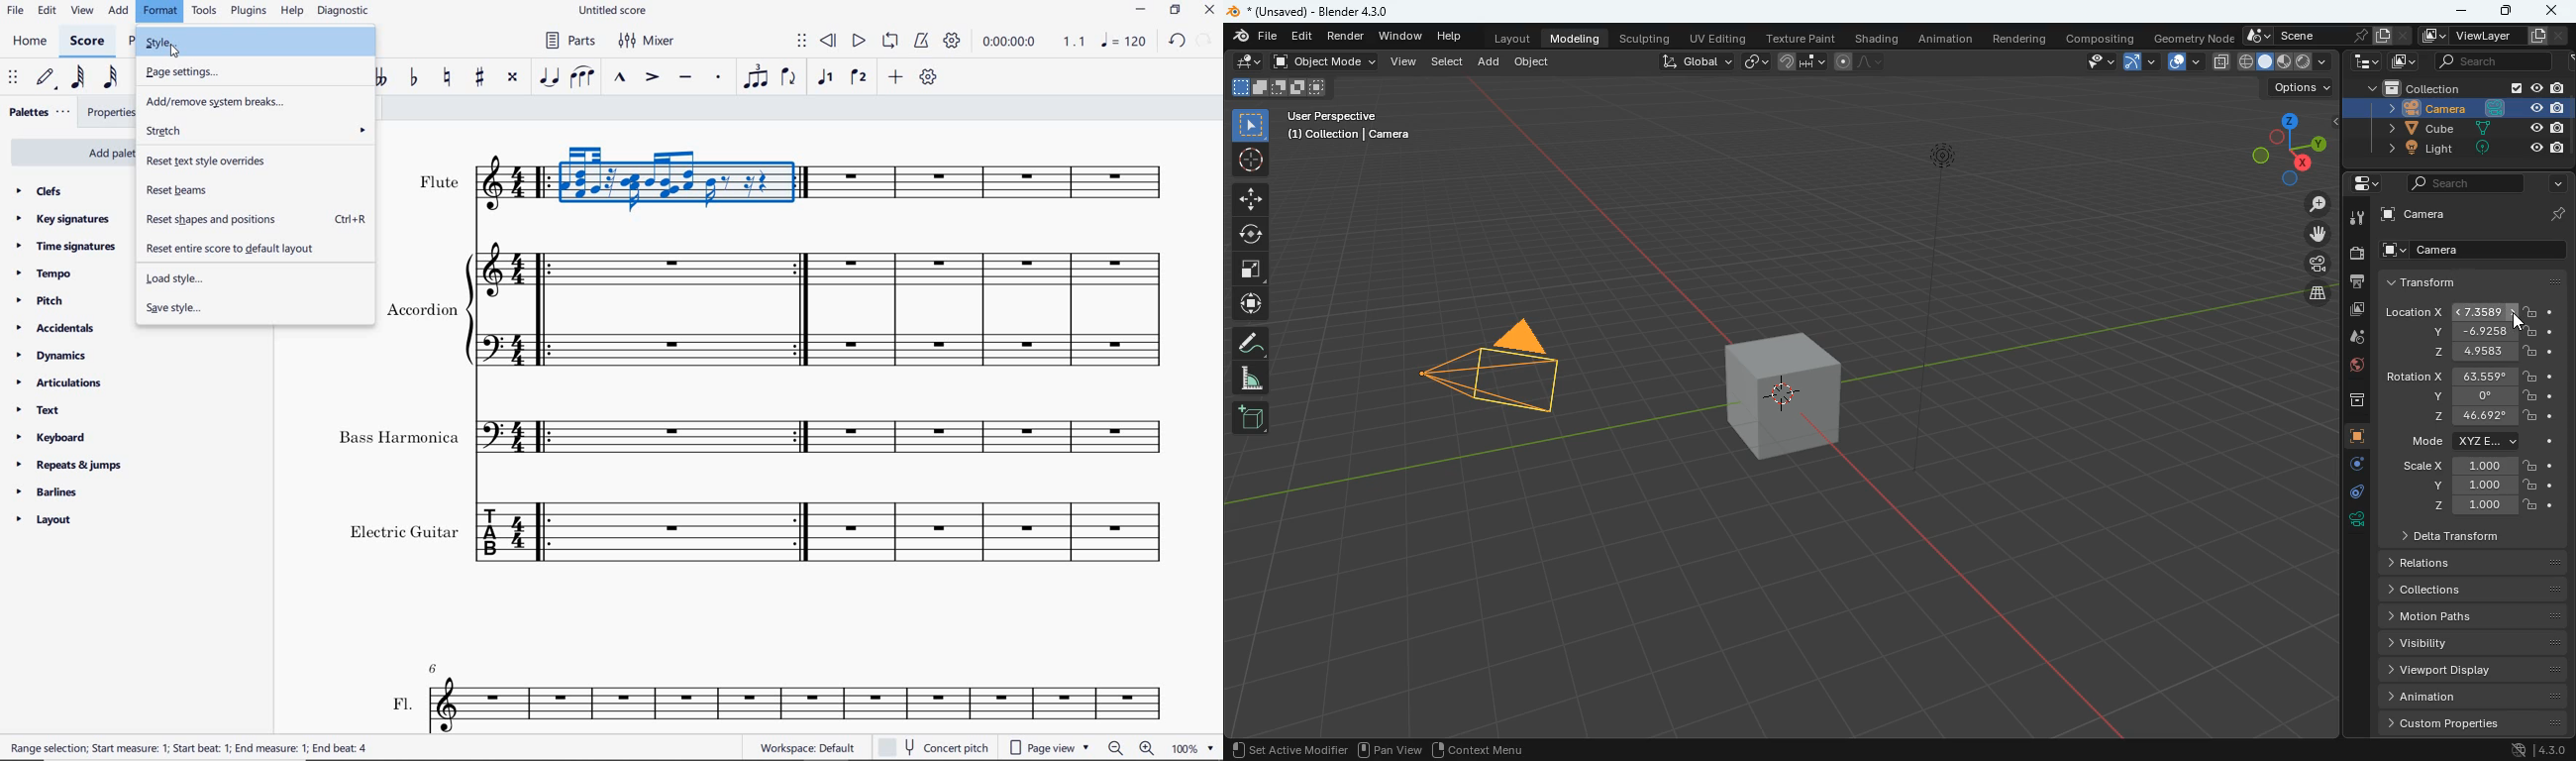 The height and width of the screenshot is (784, 2576). What do you see at coordinates (1404, 64) in the screenshot?
I see `view` at bounding box center [1404, 64].